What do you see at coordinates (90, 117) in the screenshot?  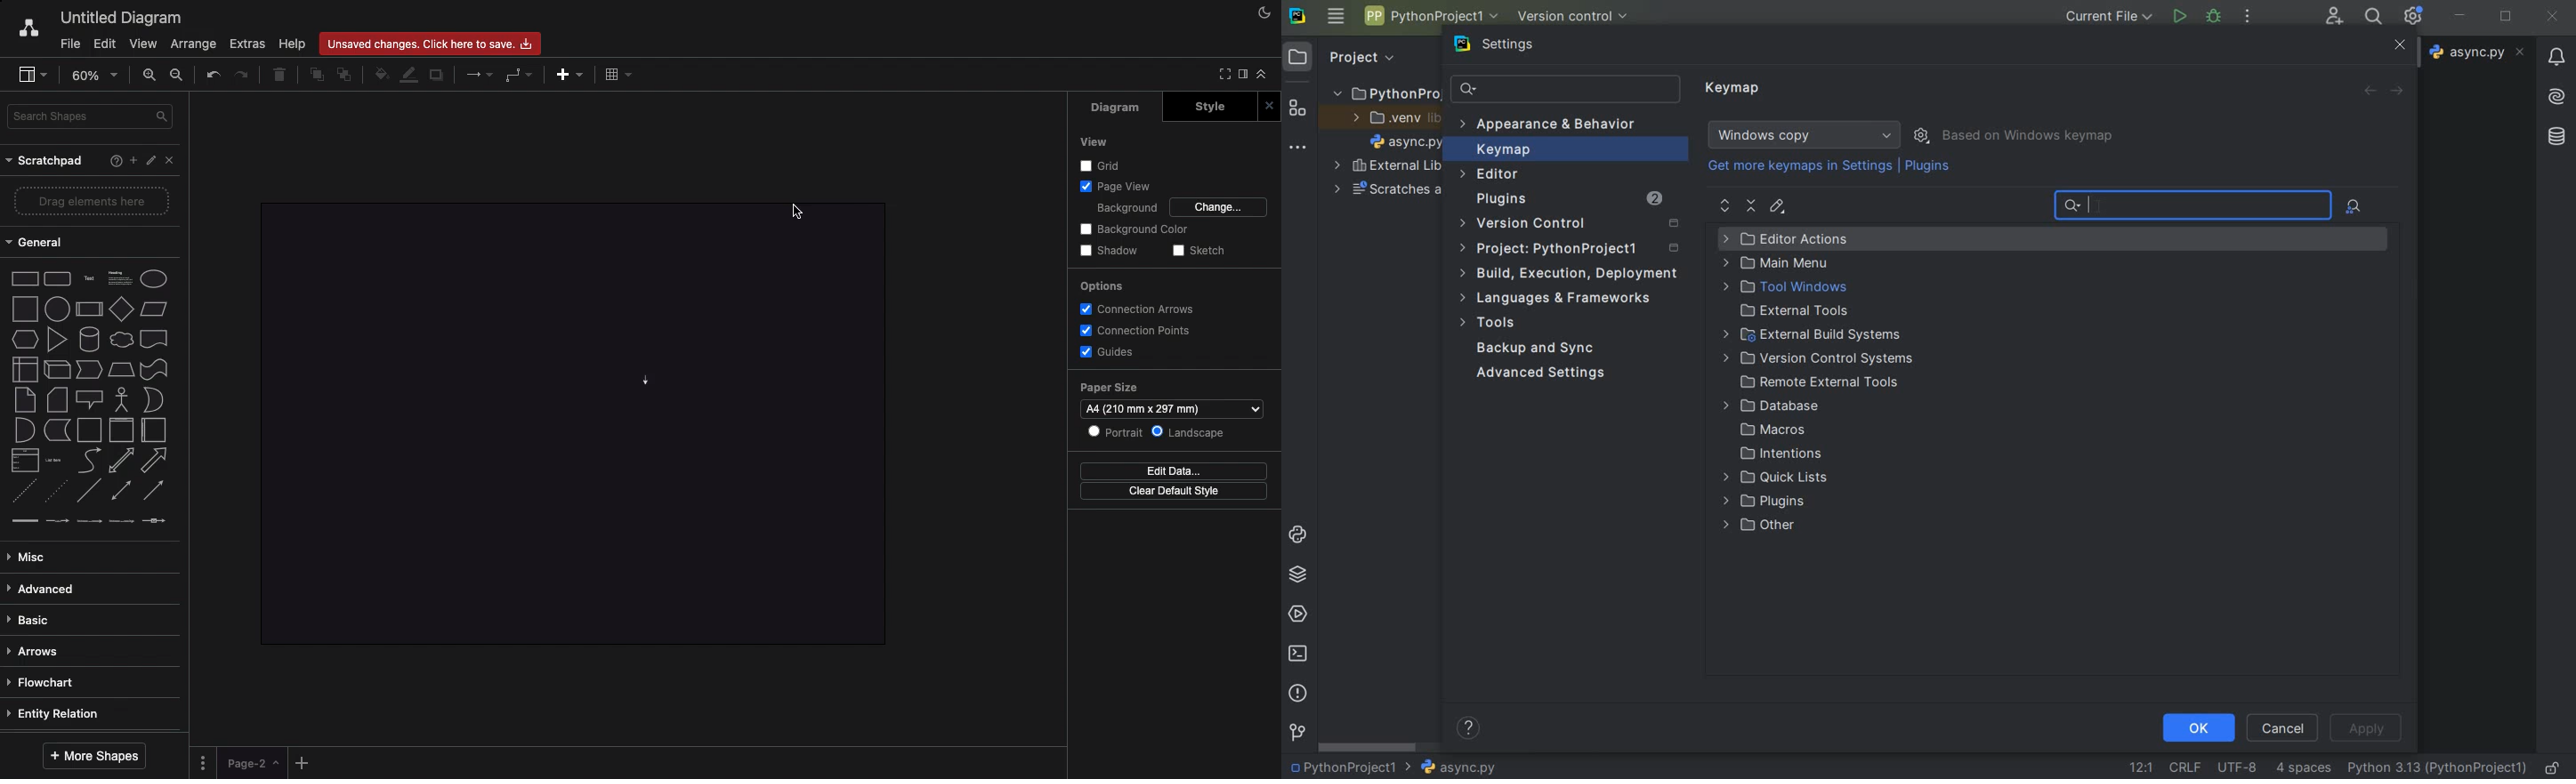 I see `Search shapes` at bounding box center [90, 117].